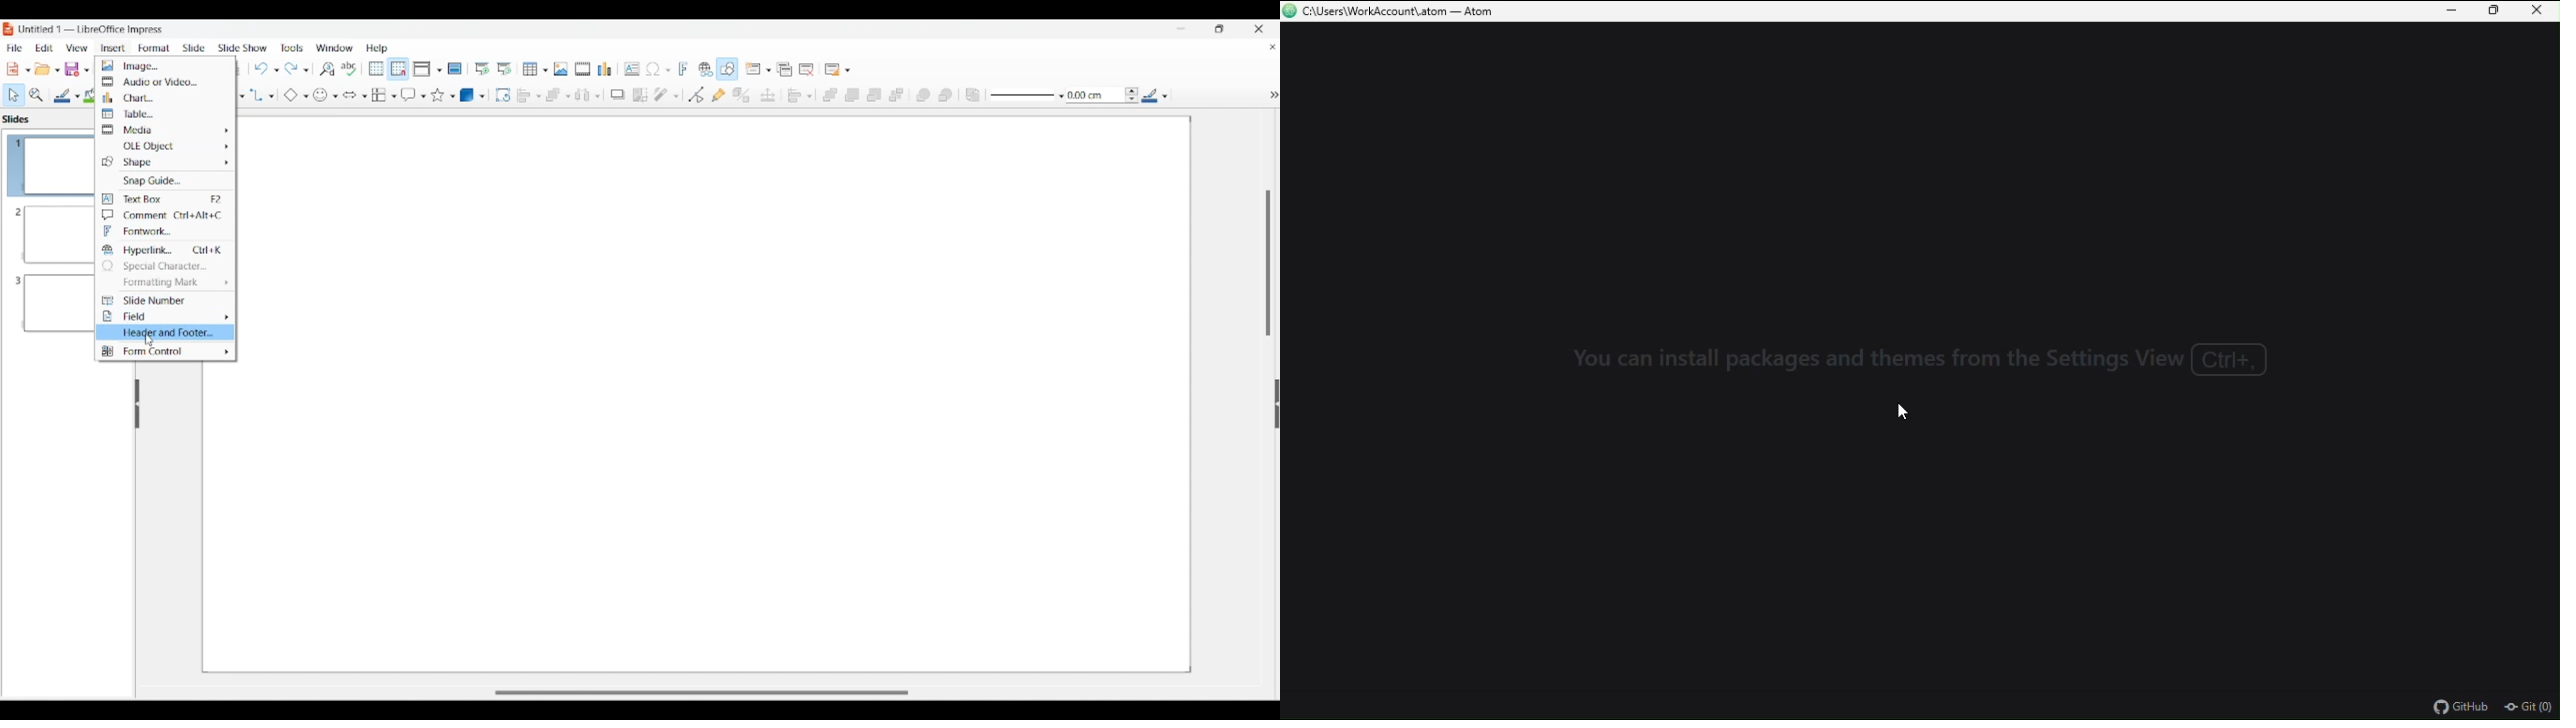 The image size is (2576, 728). What do you see at coordinates (164, 300) in the screenshot?
I see `Slide number` at bounding box center [164, 300].